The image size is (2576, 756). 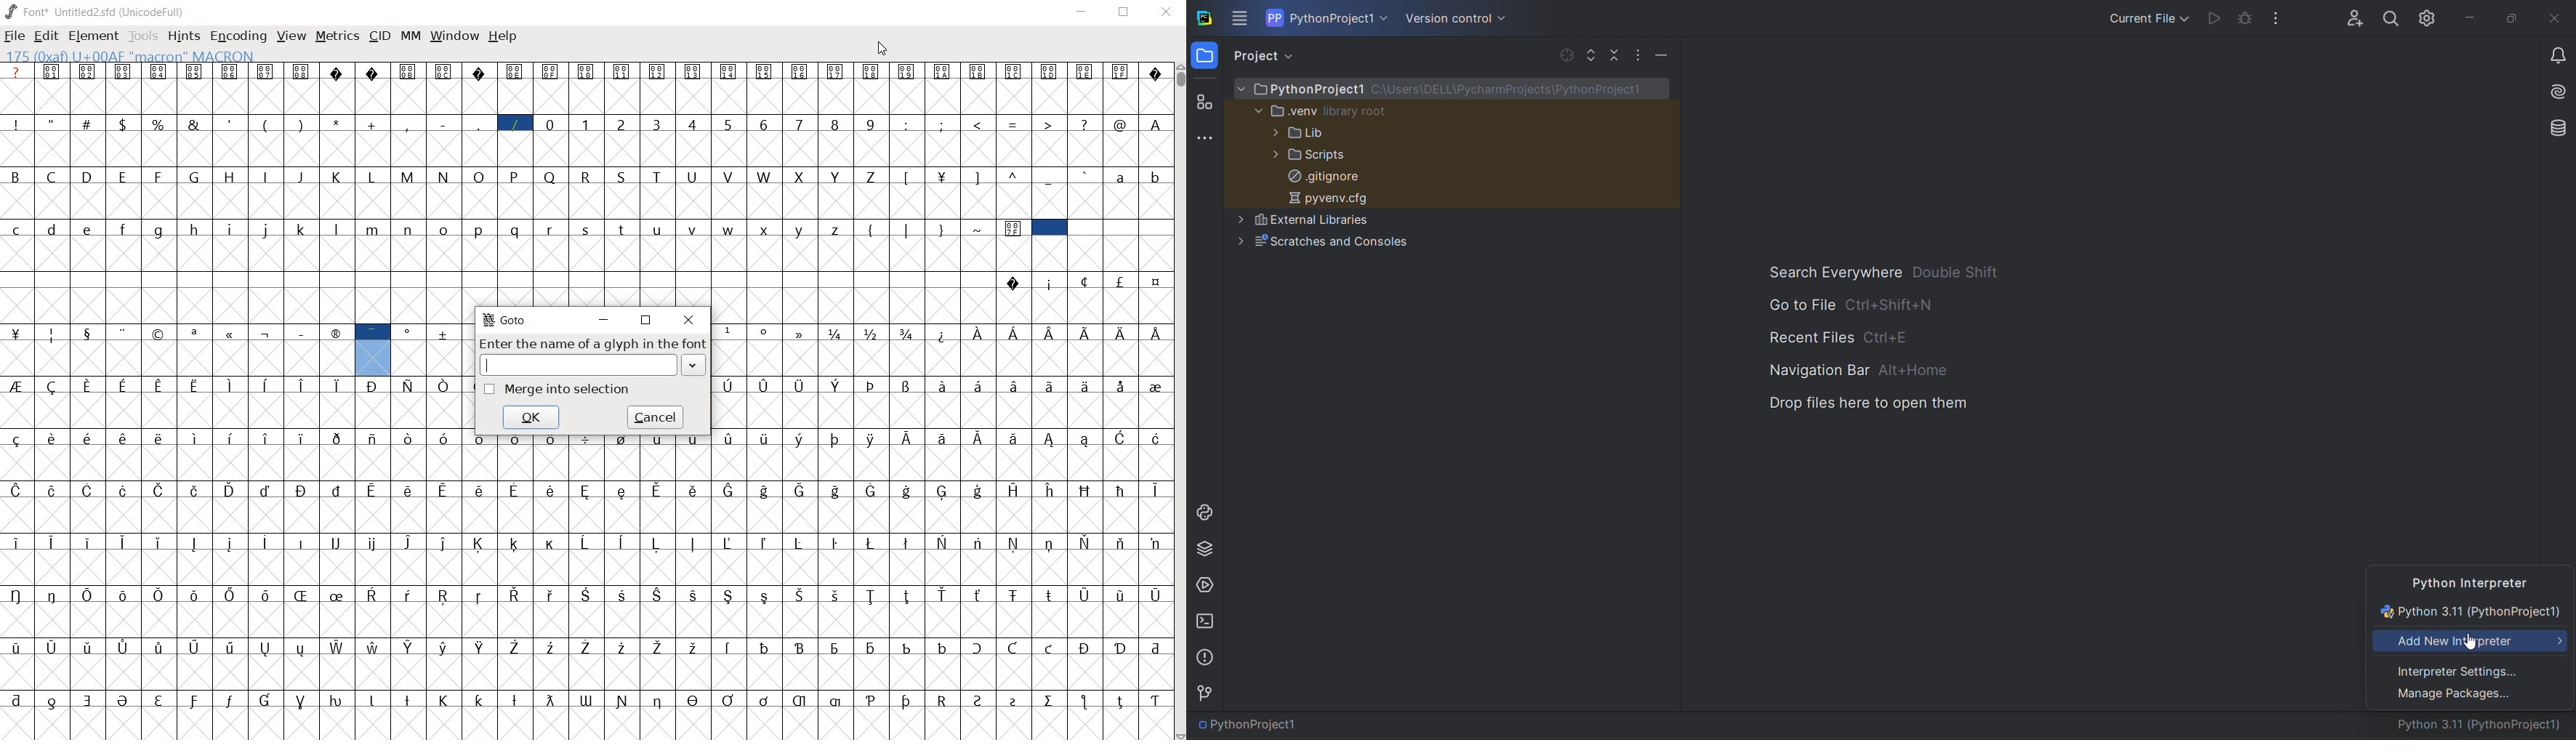 What do you see at coordinates (532, 418) in the screenshot?
I see `ok` at bounding box center [532, 418].